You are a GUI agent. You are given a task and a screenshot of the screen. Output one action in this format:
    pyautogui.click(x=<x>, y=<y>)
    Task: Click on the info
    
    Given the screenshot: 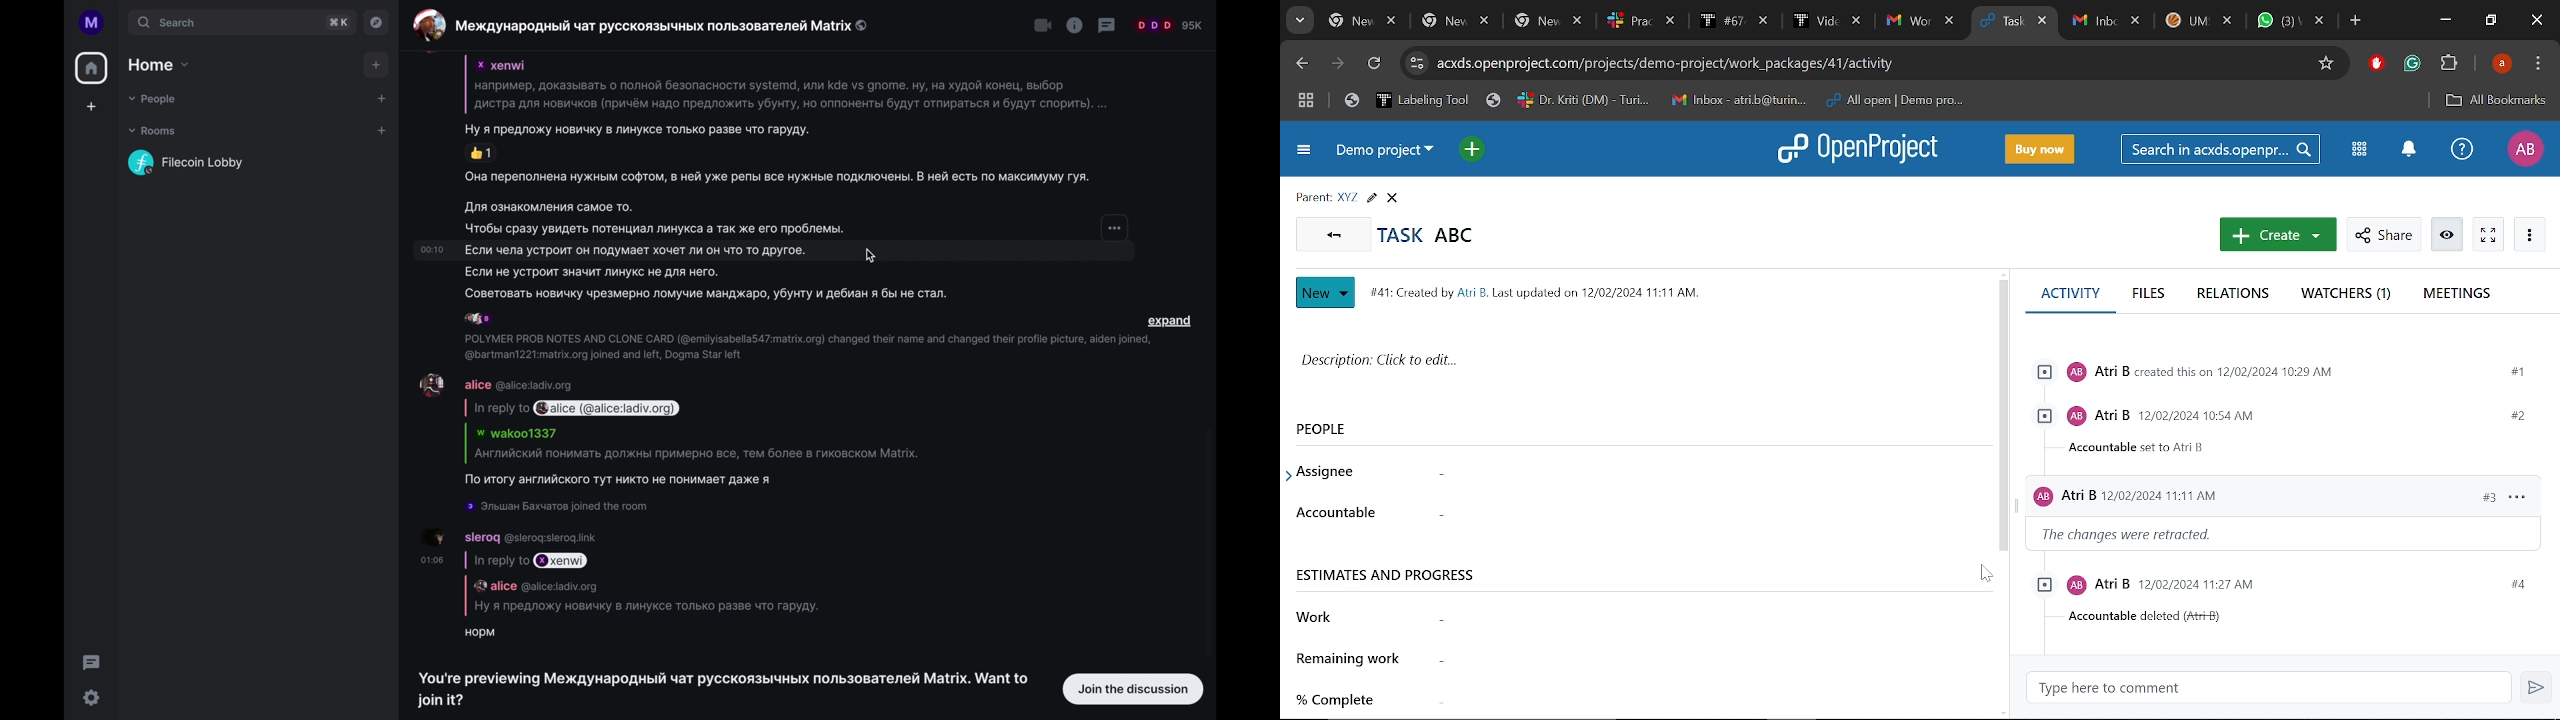 What is the action you would take?
    pyautogui.click(x=1074, y=25)
    